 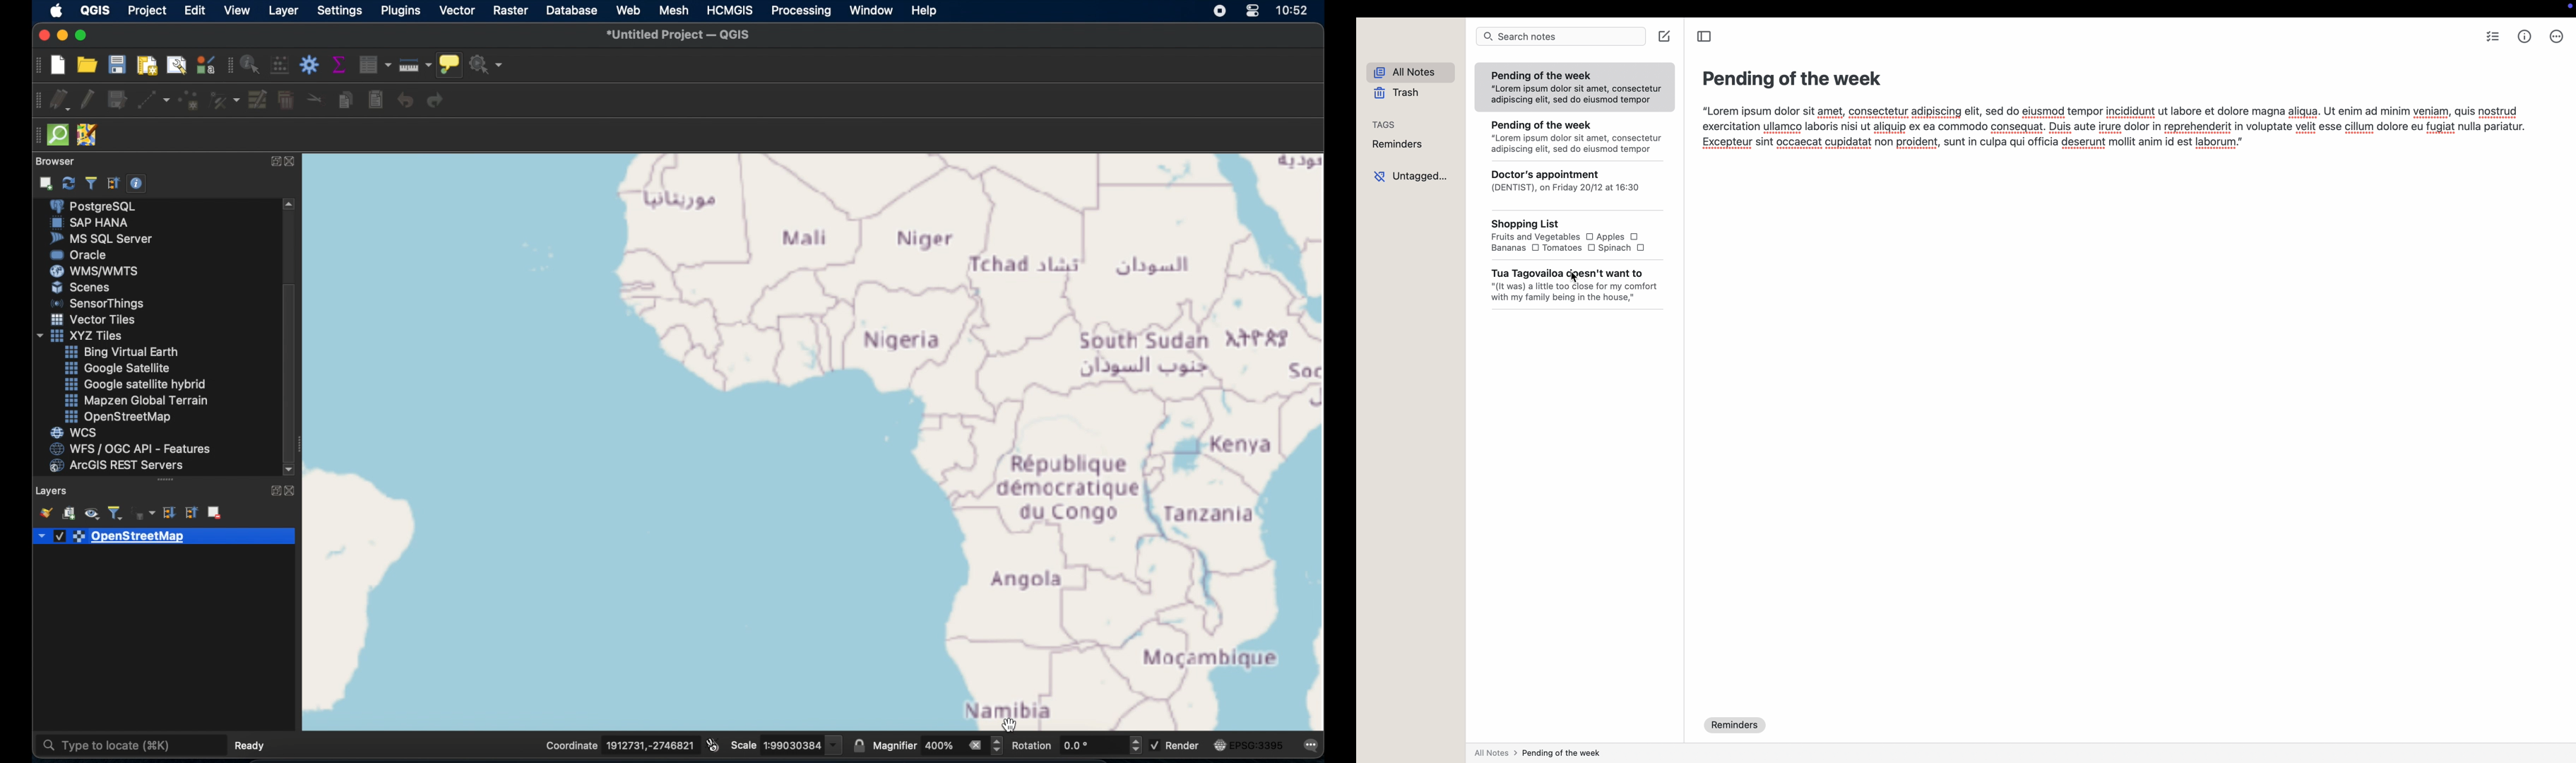 What do you see at coordinates (33, 101) in the screenshot?
I see `digitizing toolbar` at bounding box center [33, 101].